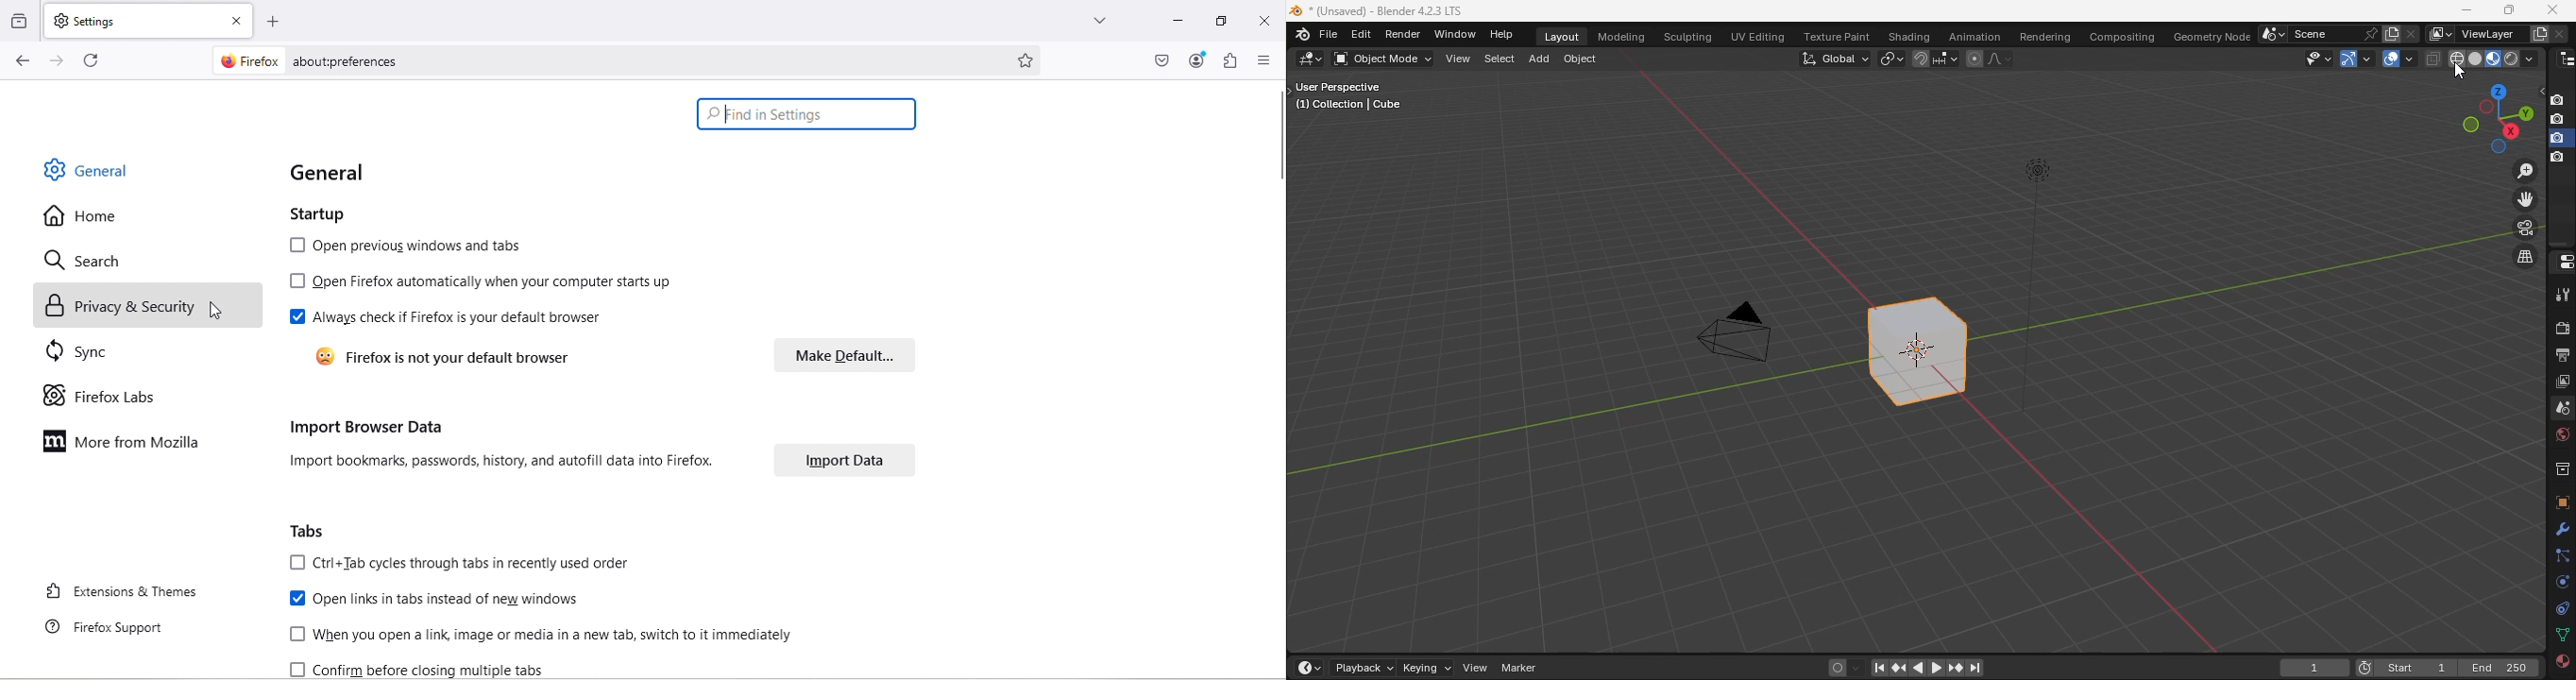  I want to click on use a preset viewpoint, so click(2491, 119).